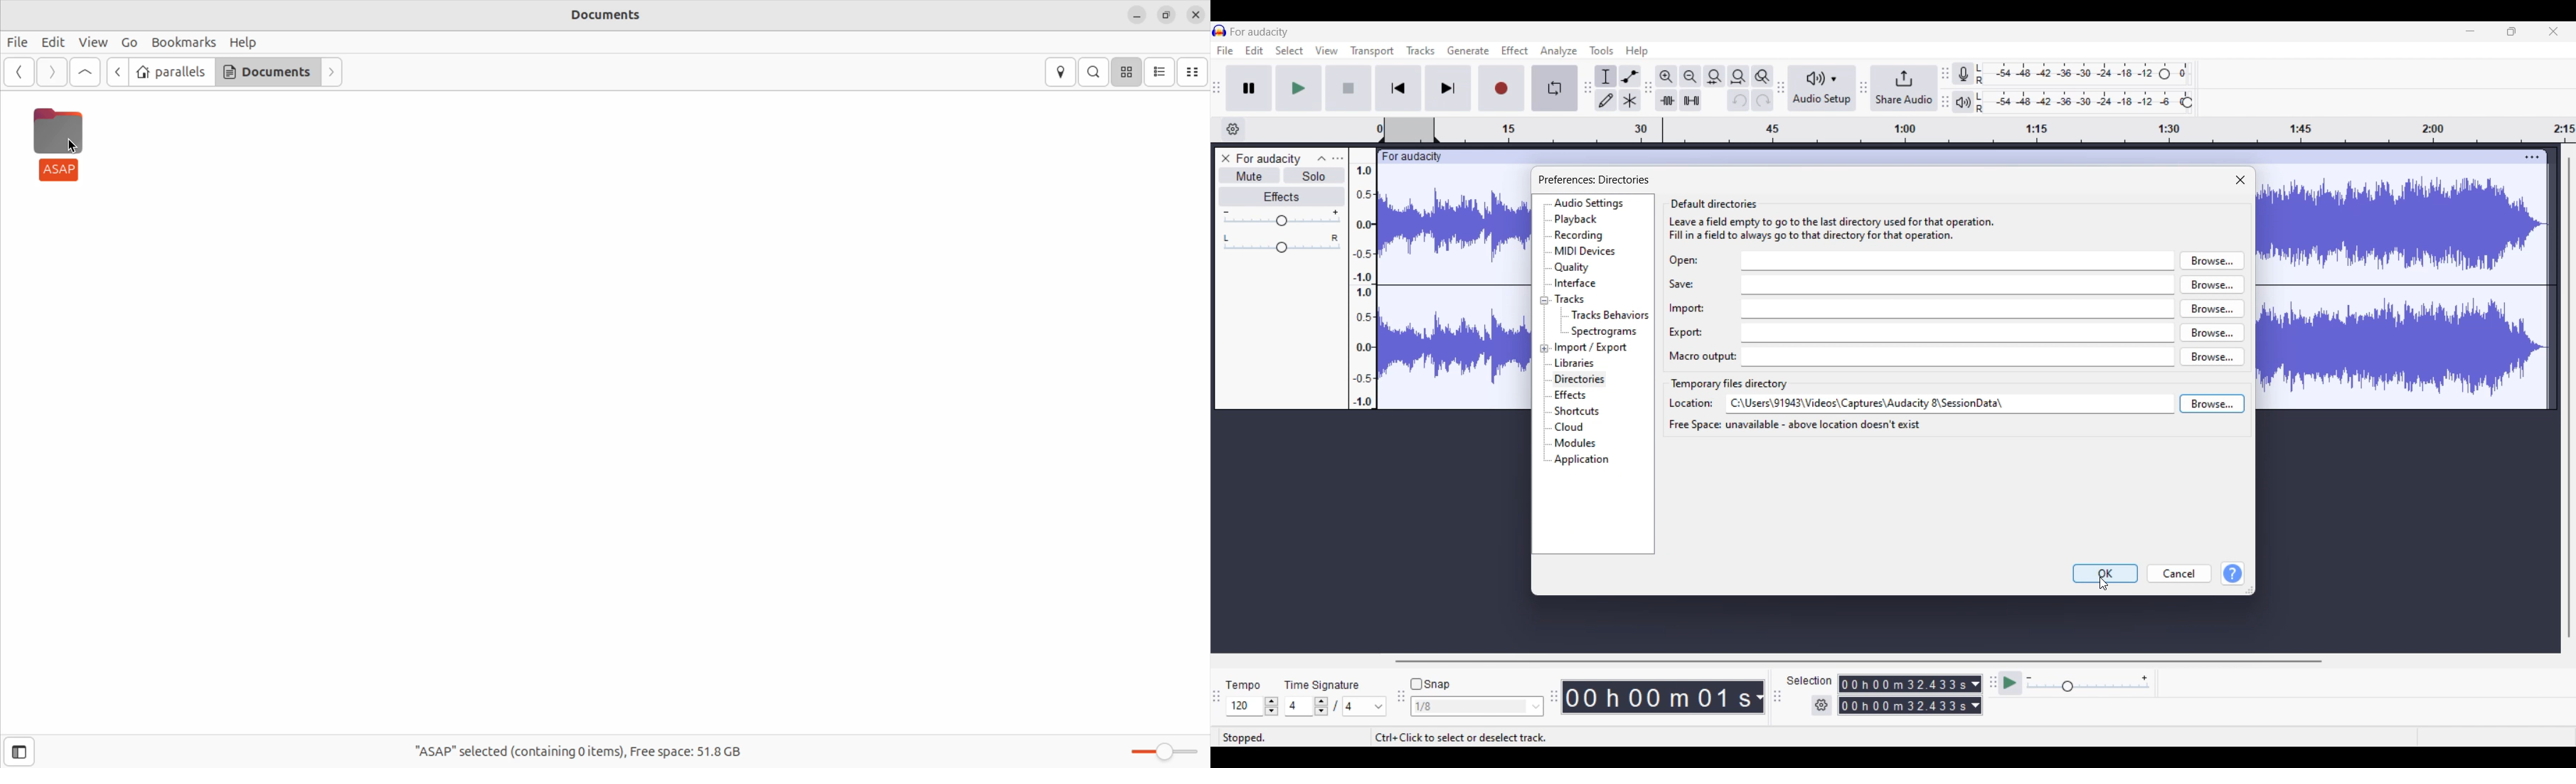  What do you see at coordinates (1322, 685) in the screenshot?
I see `Indicates time signature settings` at bounding box center [1322, 685].